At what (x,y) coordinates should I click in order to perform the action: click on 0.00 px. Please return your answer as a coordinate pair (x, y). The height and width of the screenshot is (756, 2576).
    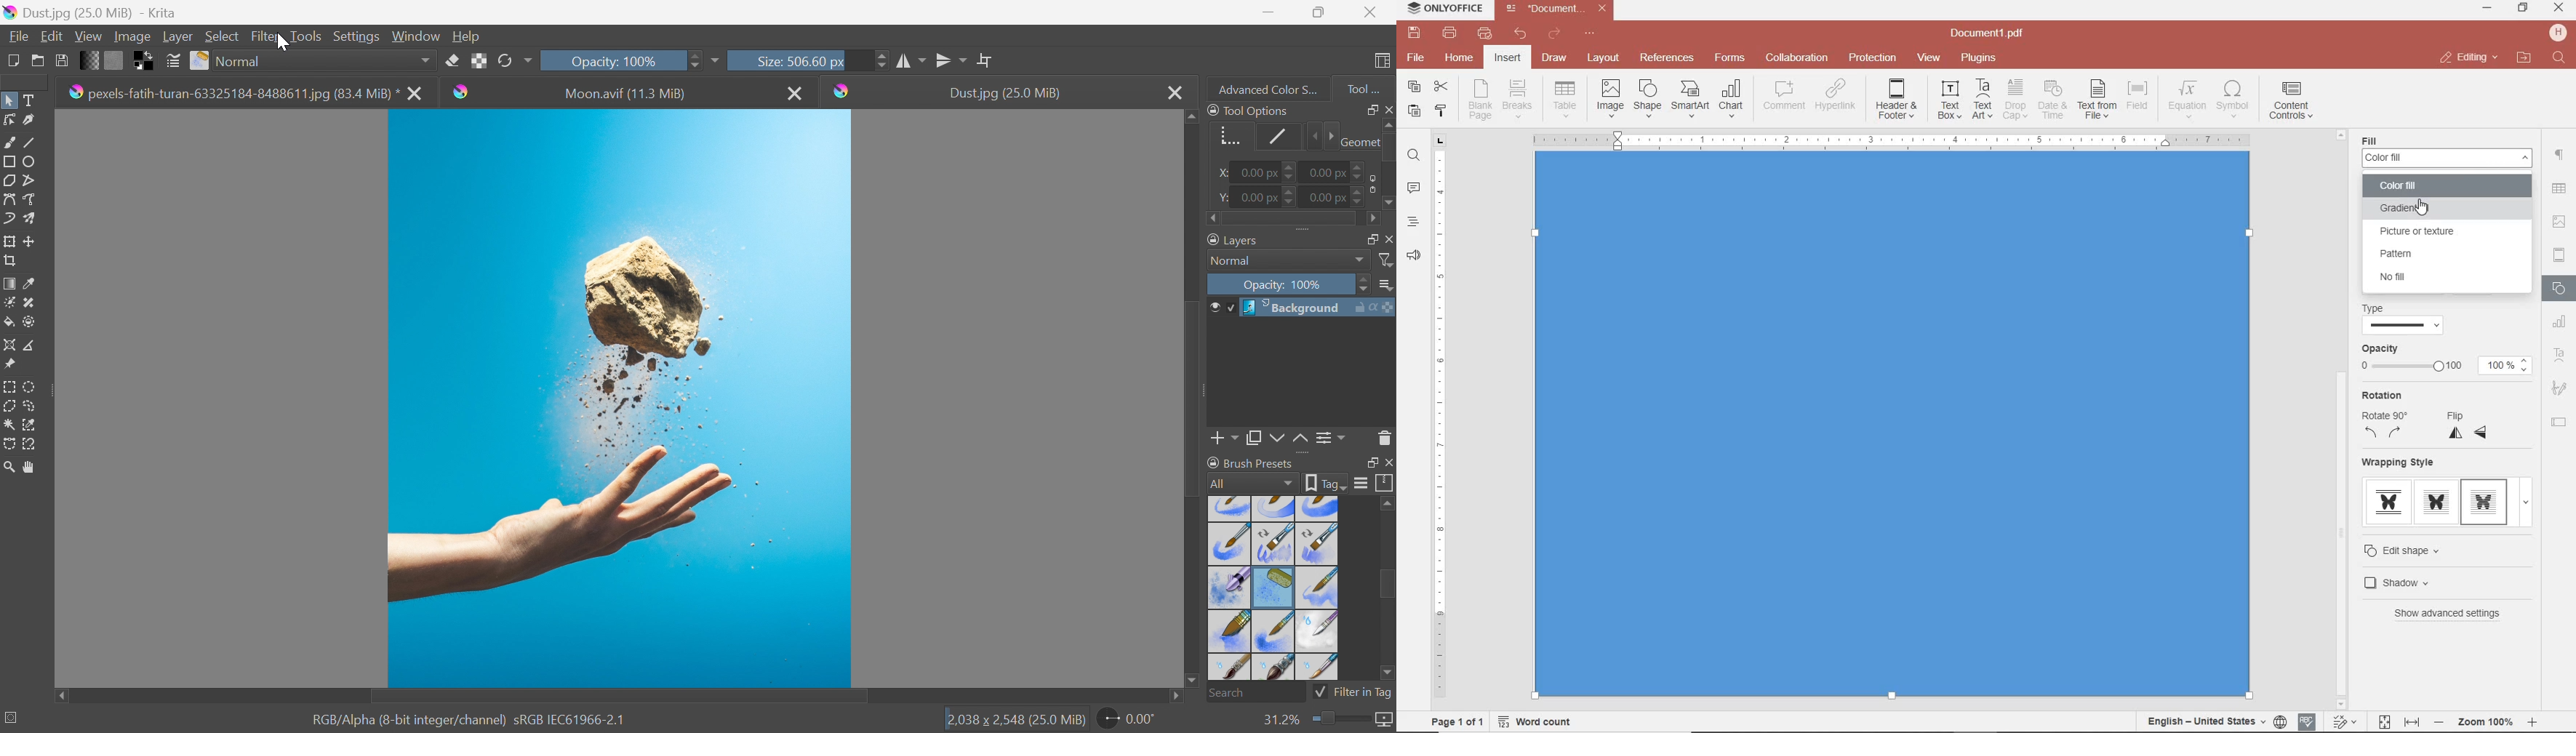
    Looking at the image, I should click on (1257, 173).